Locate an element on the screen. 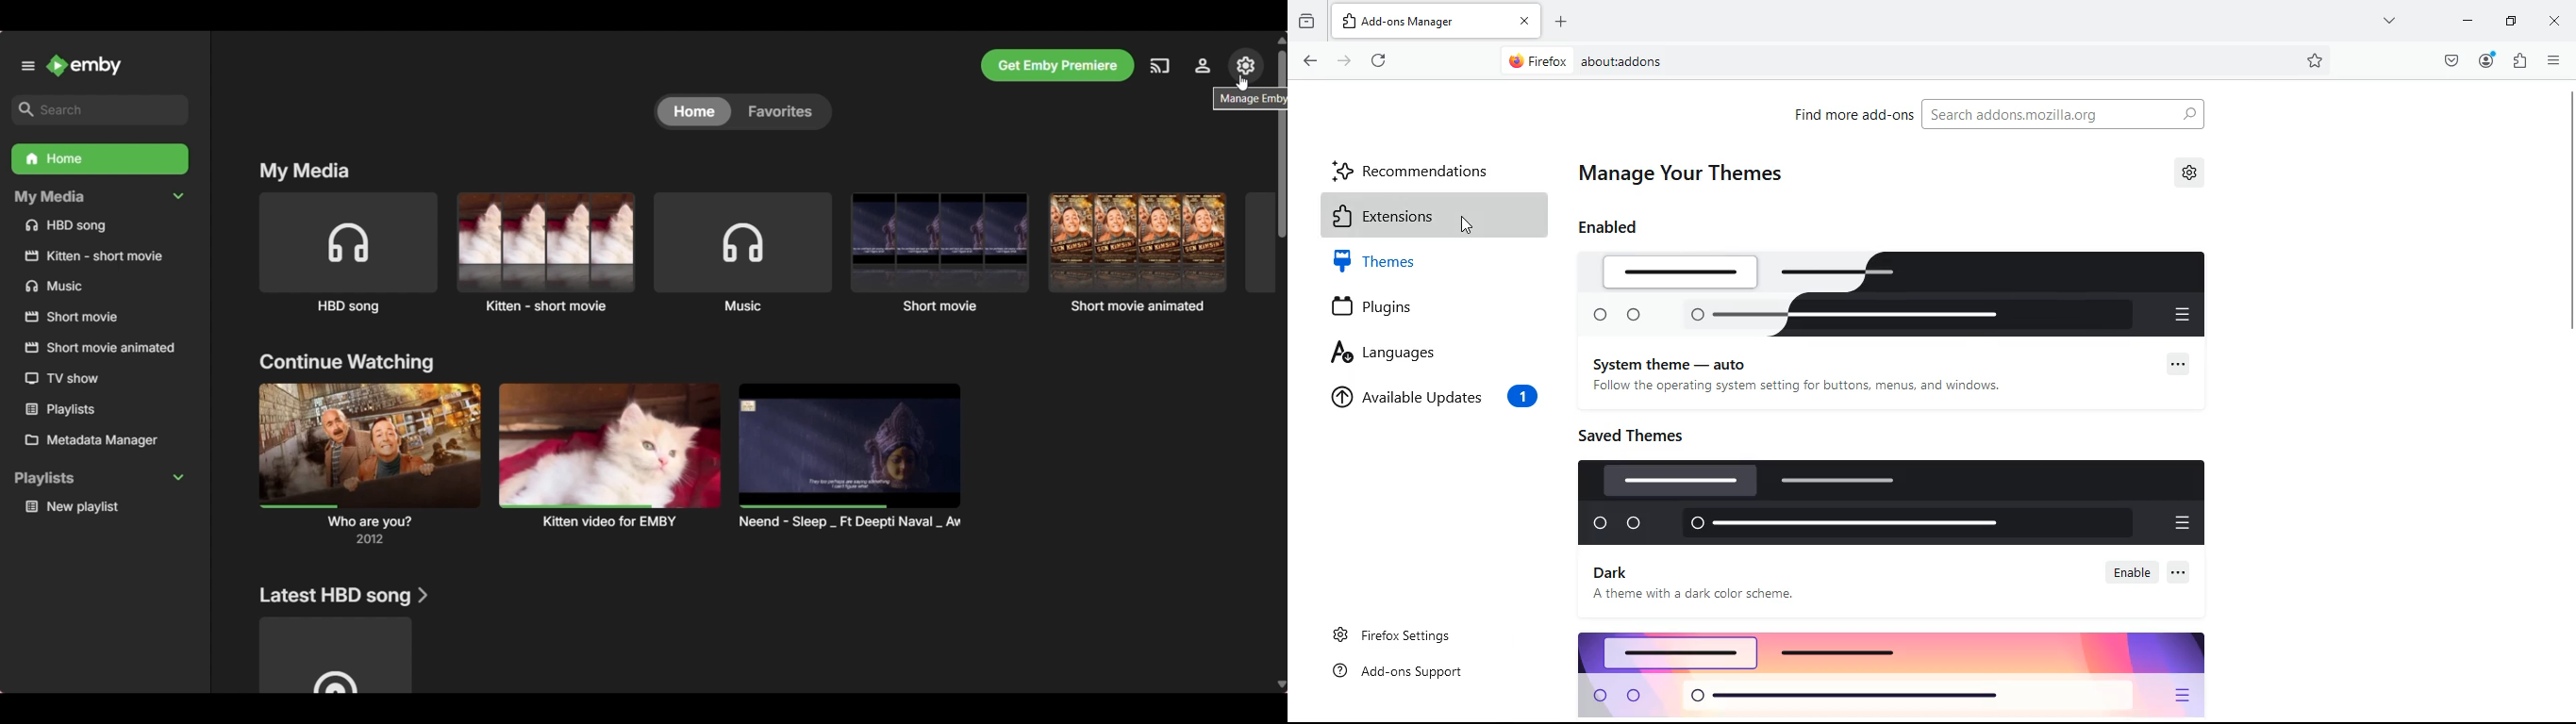 This screenshot has width=2576, height=728. Media under above mentioned section is located at coordinates (335, 654).